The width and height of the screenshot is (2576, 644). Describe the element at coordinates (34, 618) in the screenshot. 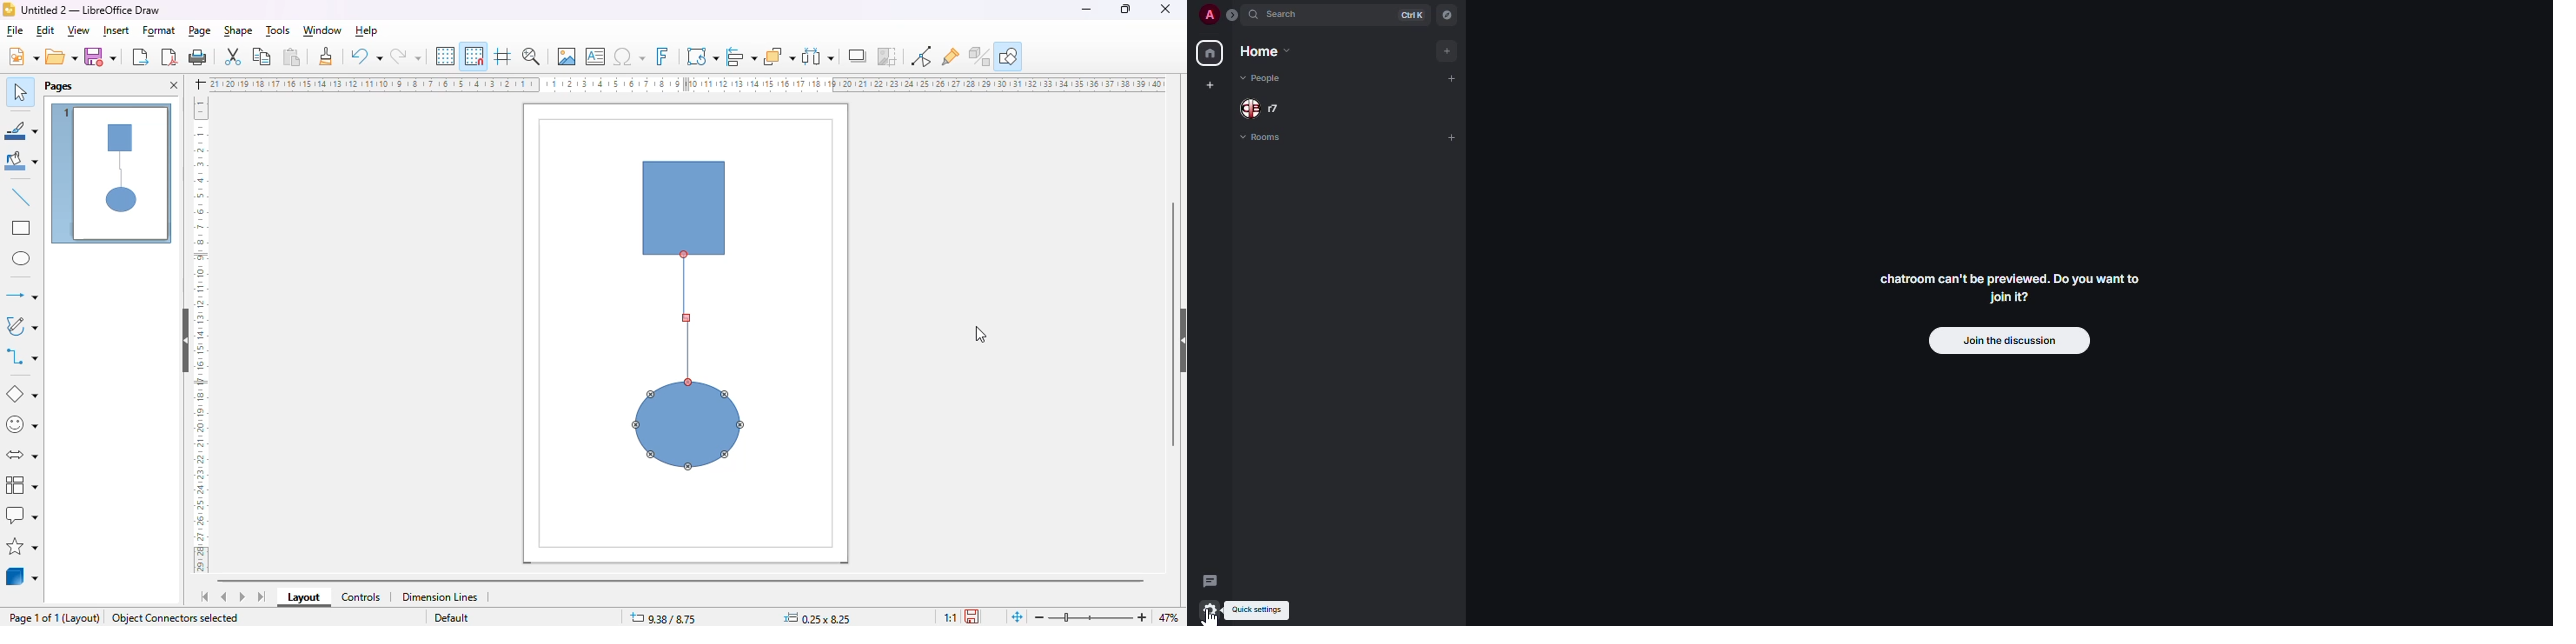

I see `page 1 of 1` at that location.